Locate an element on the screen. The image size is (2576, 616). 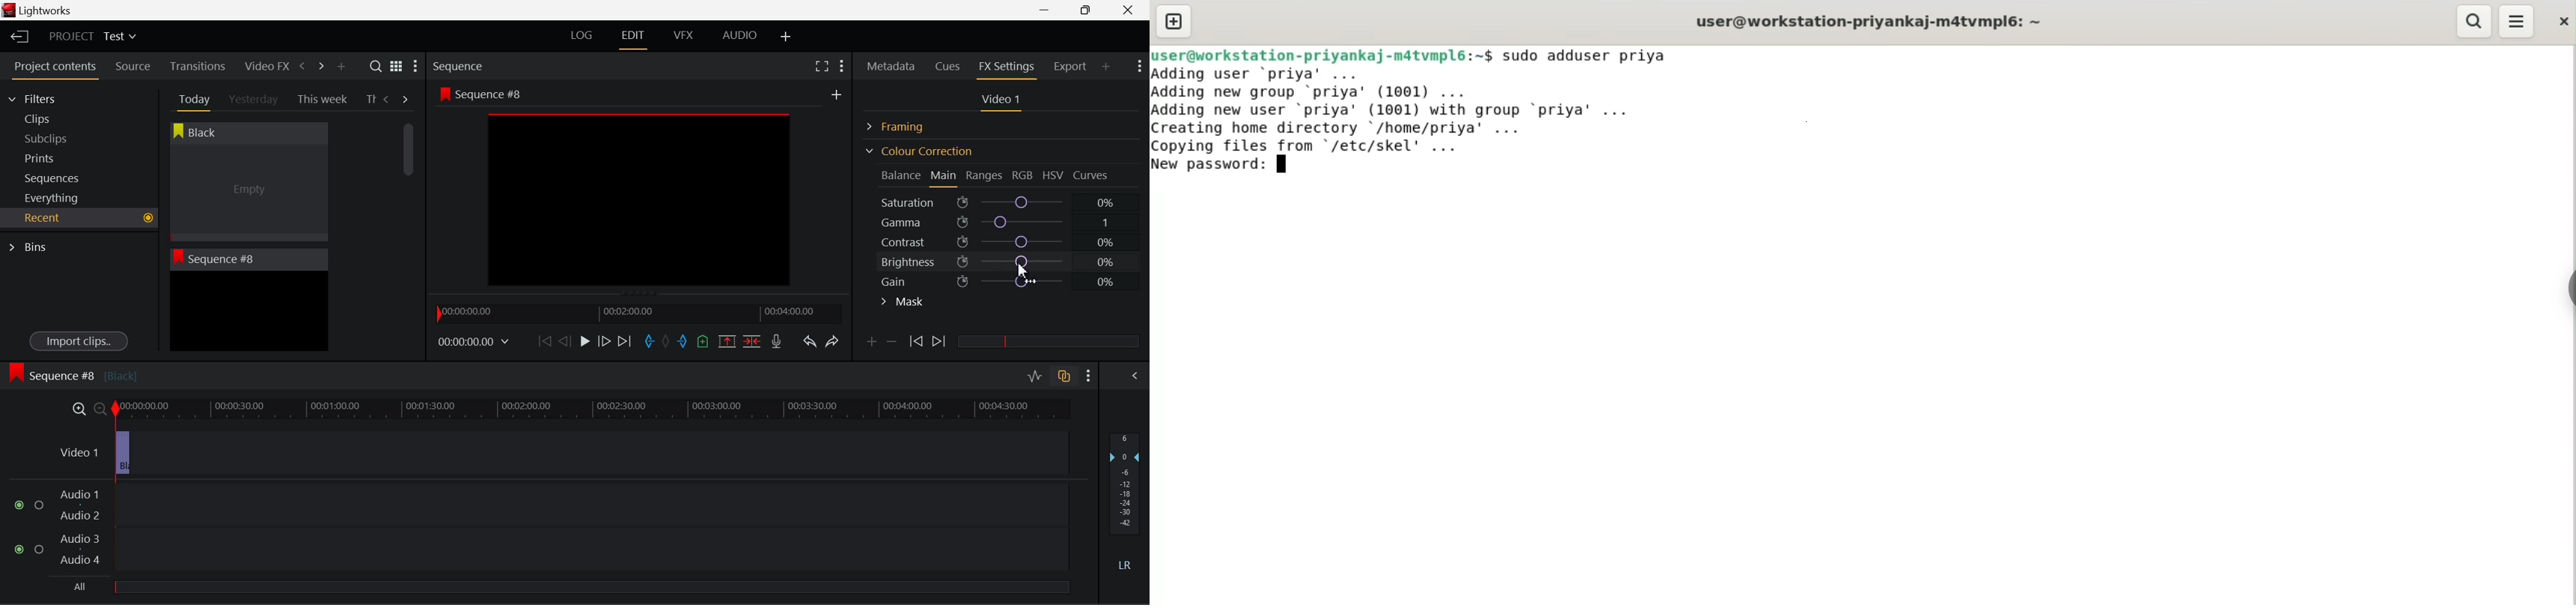
Previous keyframe is located at coordinates (915, 342).